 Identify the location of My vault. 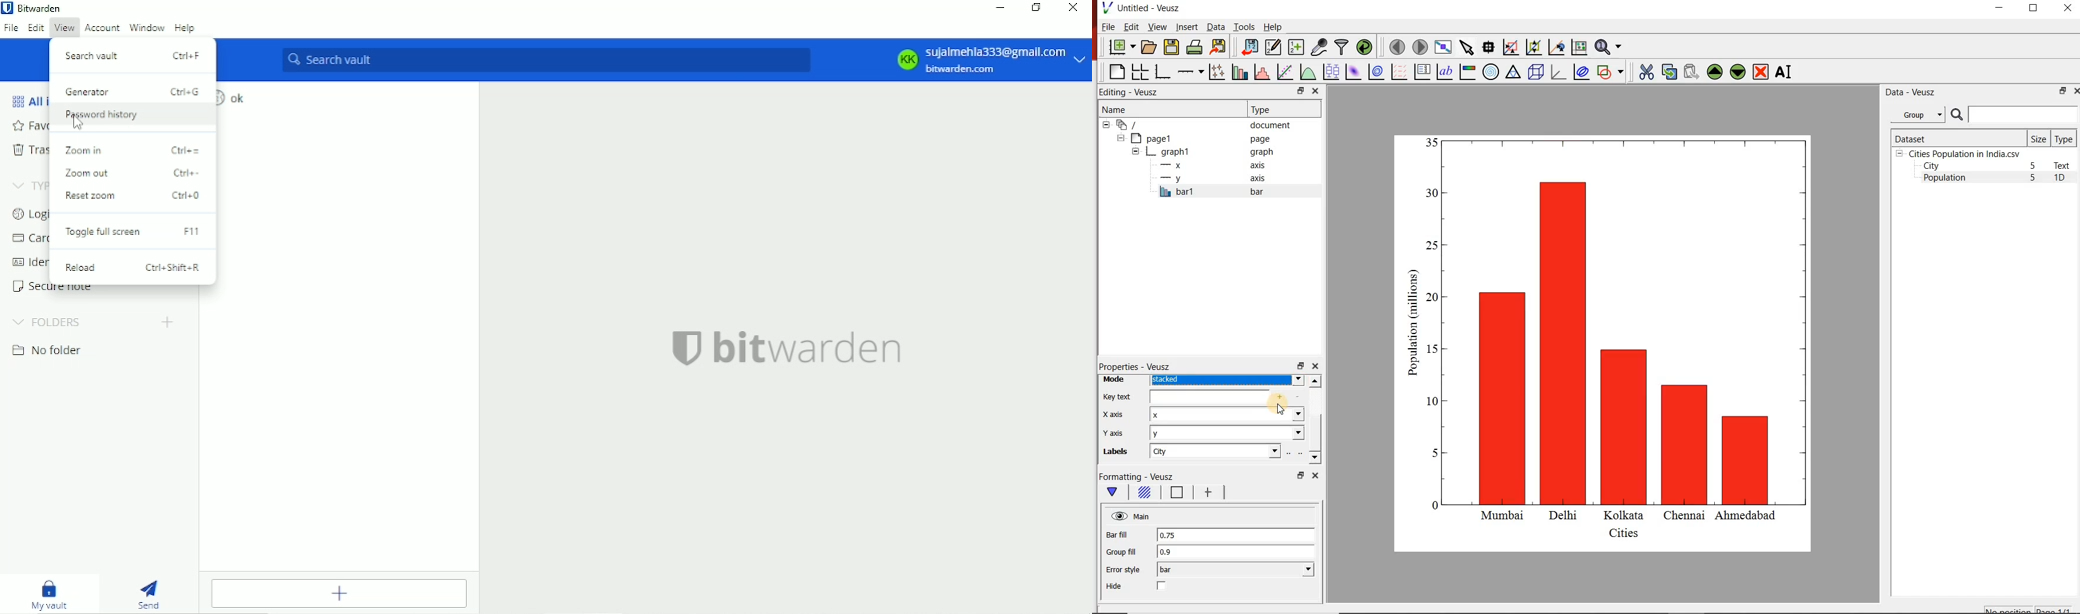
(49, 593).